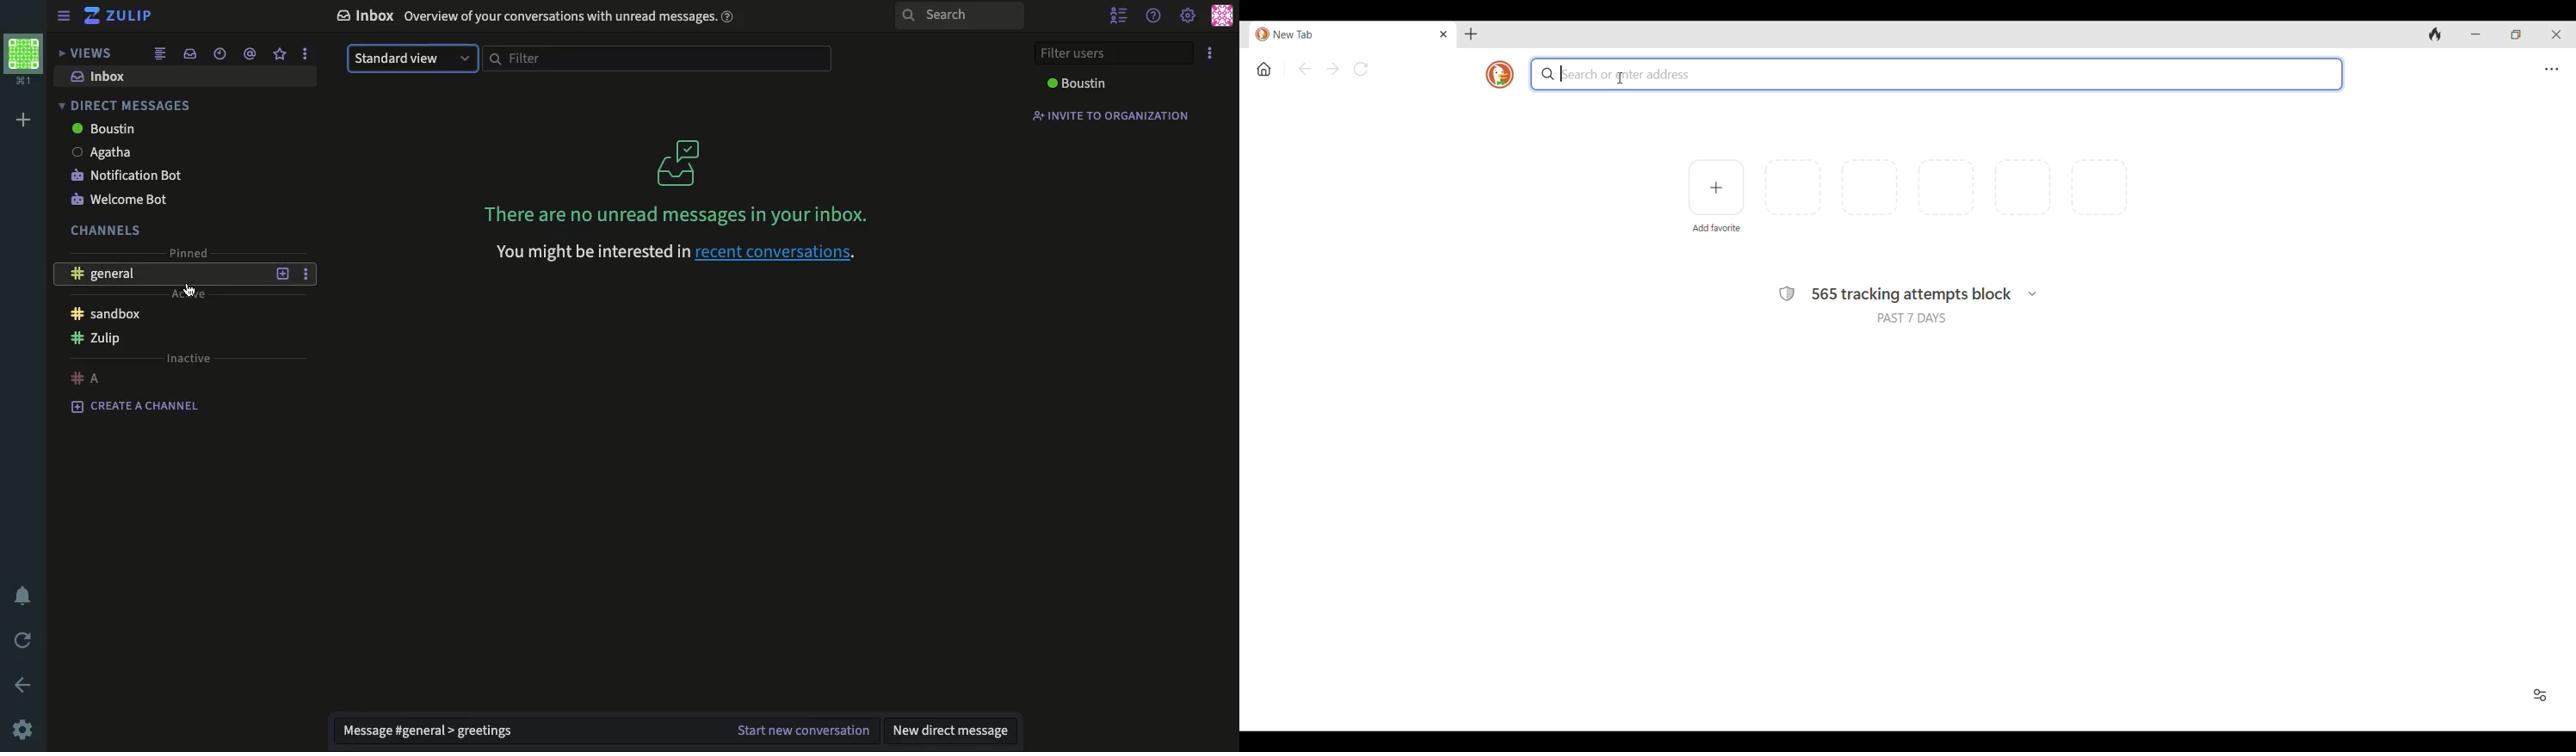 This screenshot has width=2576, height=756. What do you see at coordinates (2556, 34) in the screenshot?
I see `Close interface` at bounding box center [2556, 34].